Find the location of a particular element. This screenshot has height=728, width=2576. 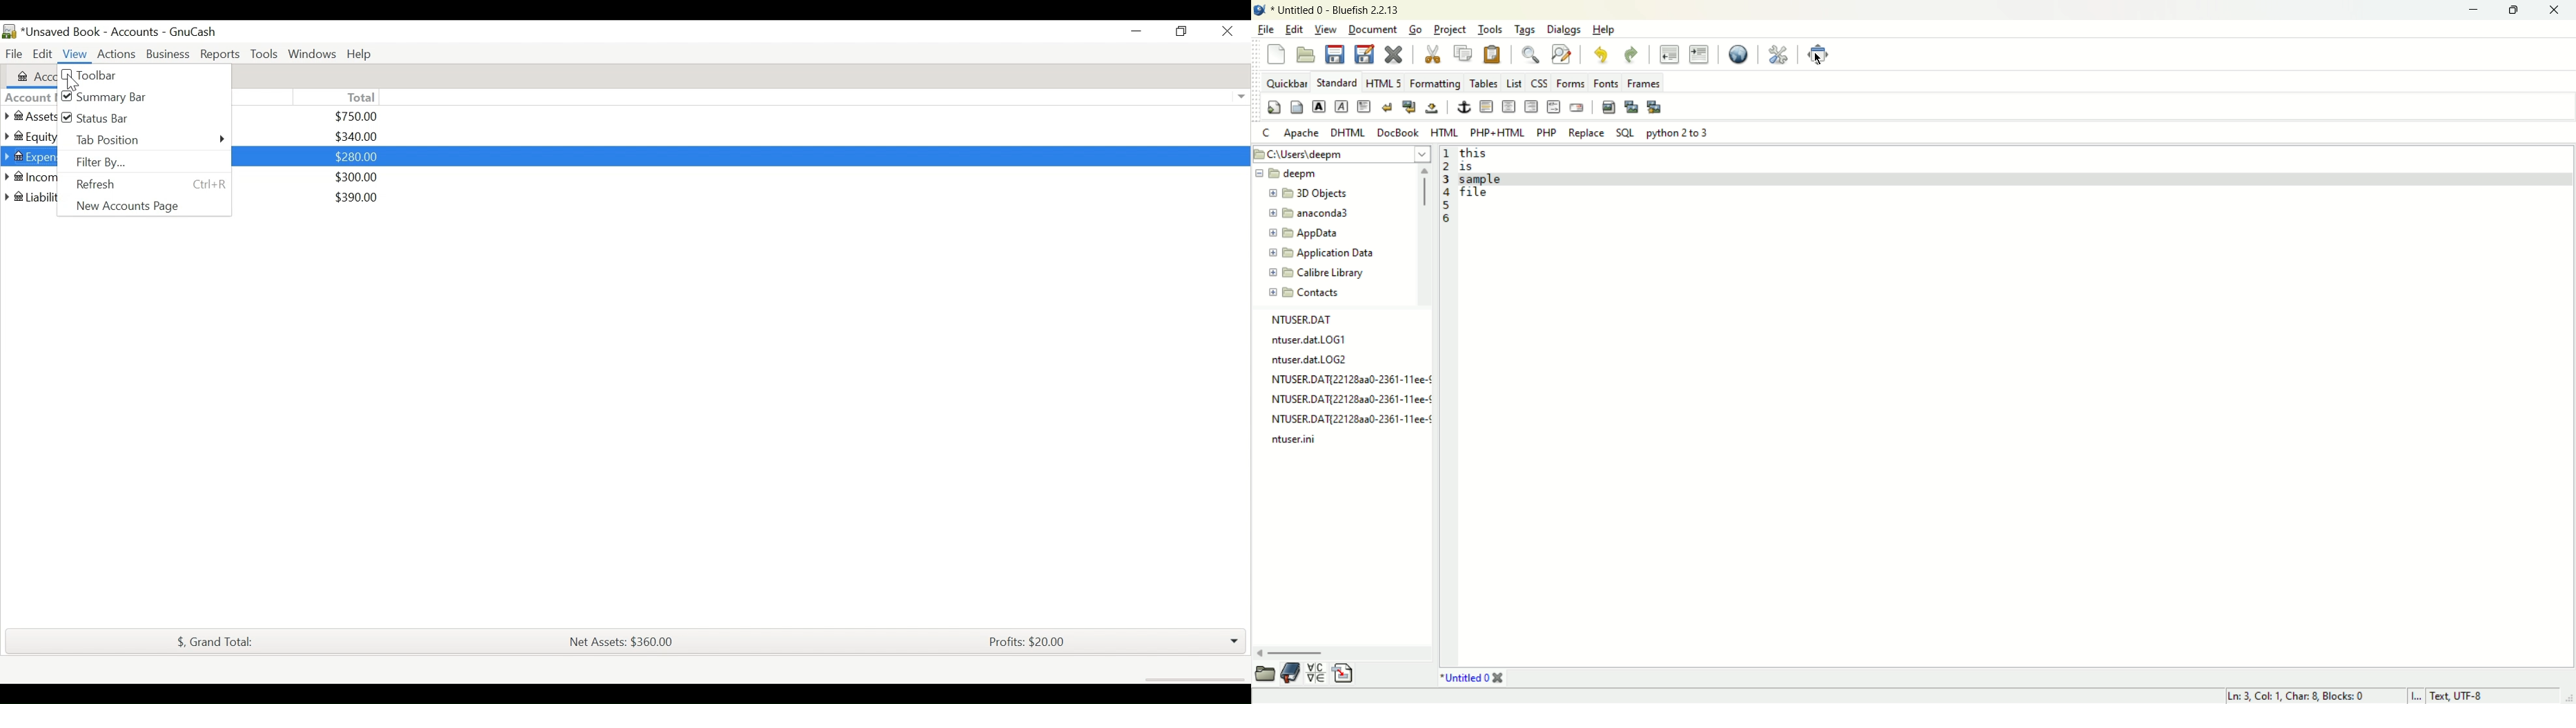

Equity is located at coordinates (29, 136).